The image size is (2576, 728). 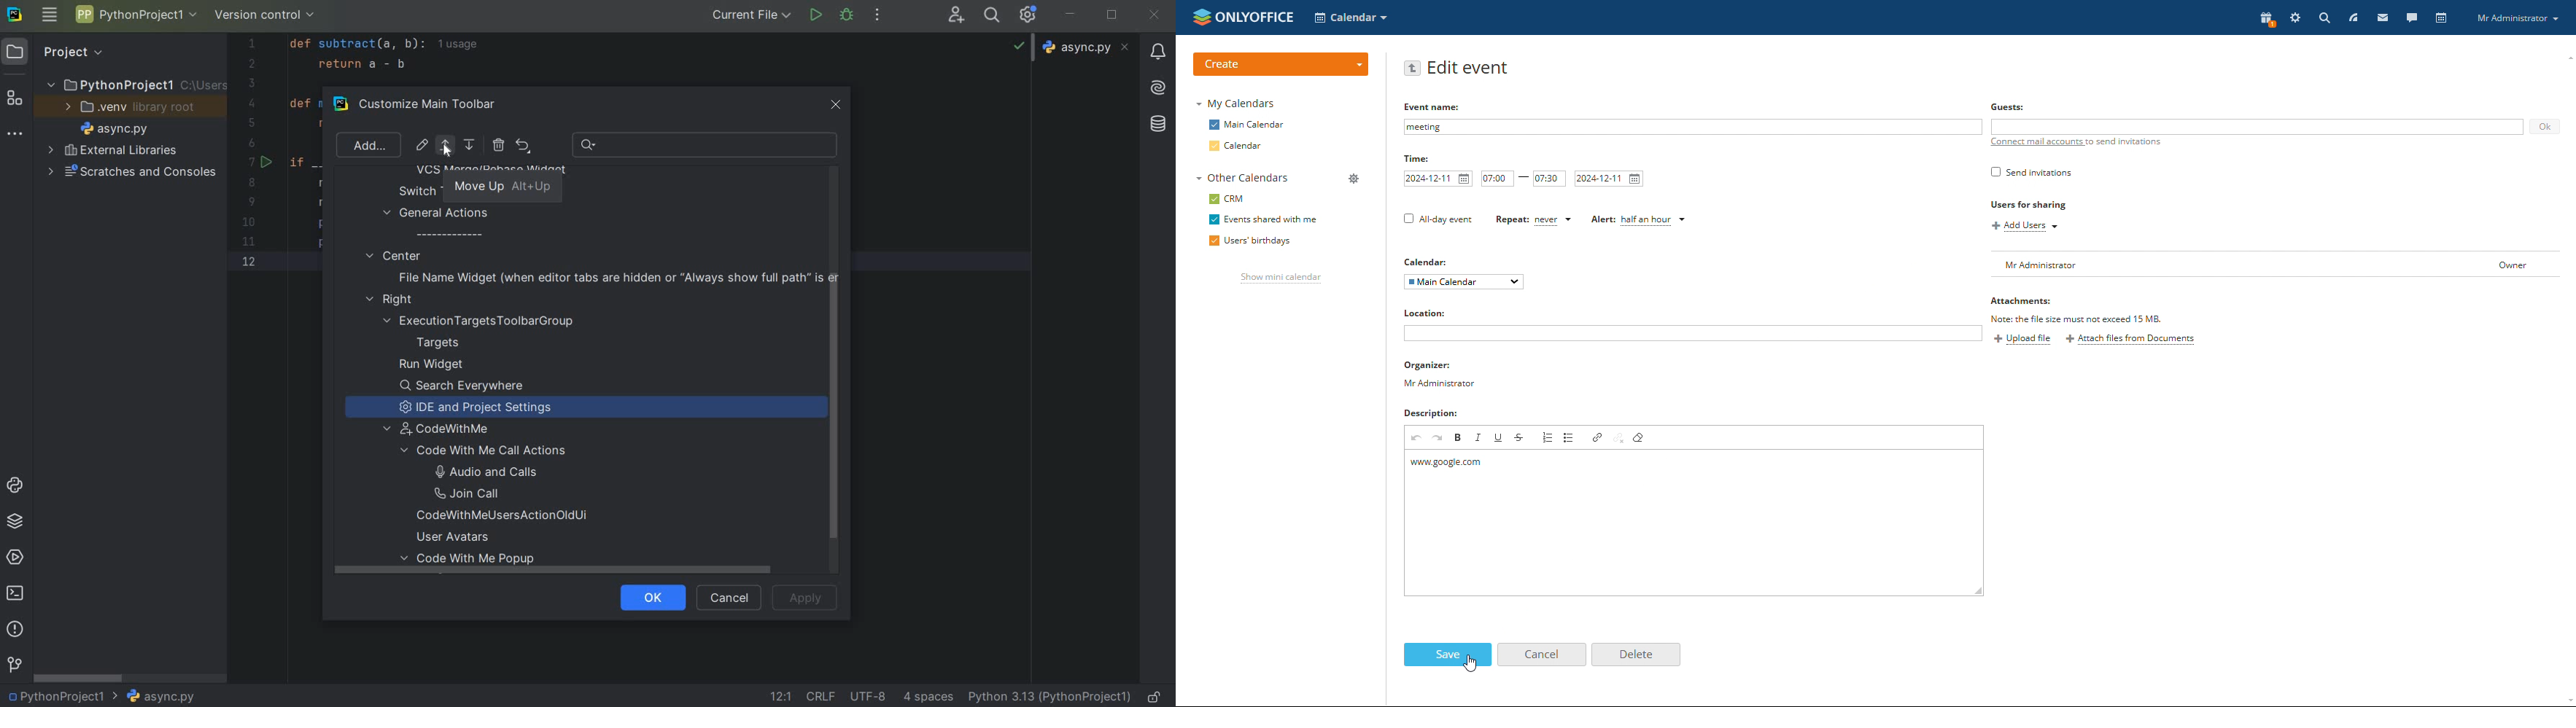 I want to click on event description, so click(x=1694, y=522).